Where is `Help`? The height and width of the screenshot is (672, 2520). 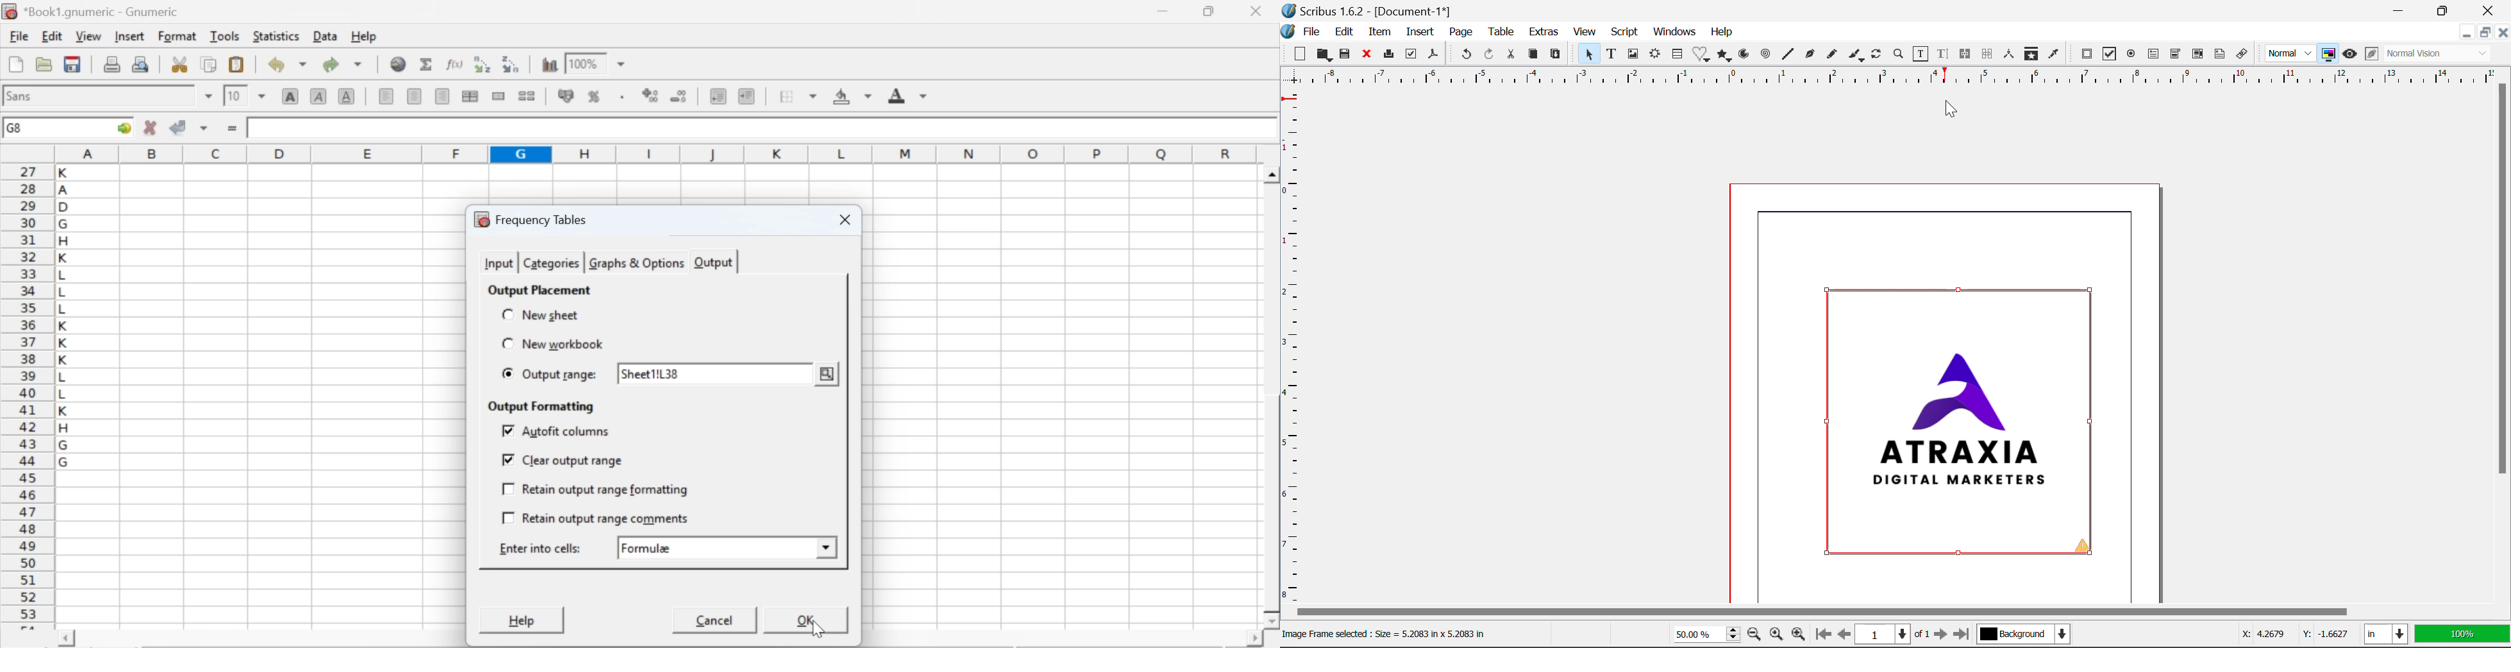 Help is located at coordinates (1721, 33).